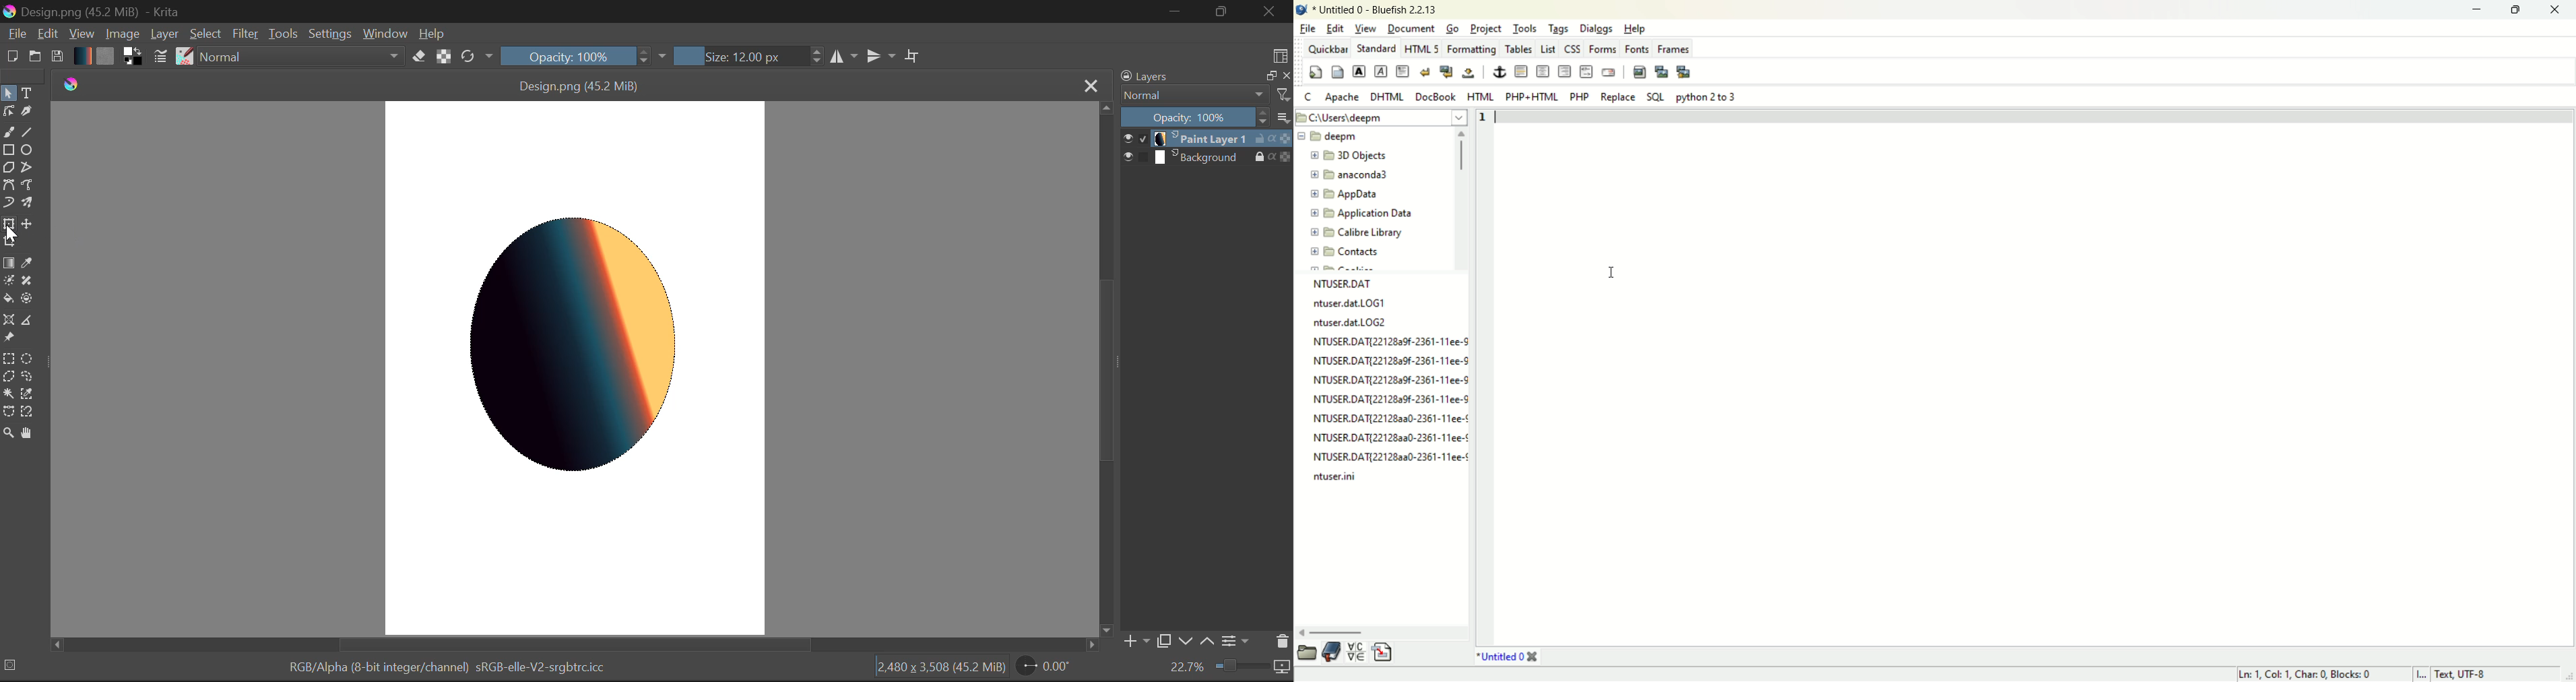  I want to click on Text, so click(28, 94).